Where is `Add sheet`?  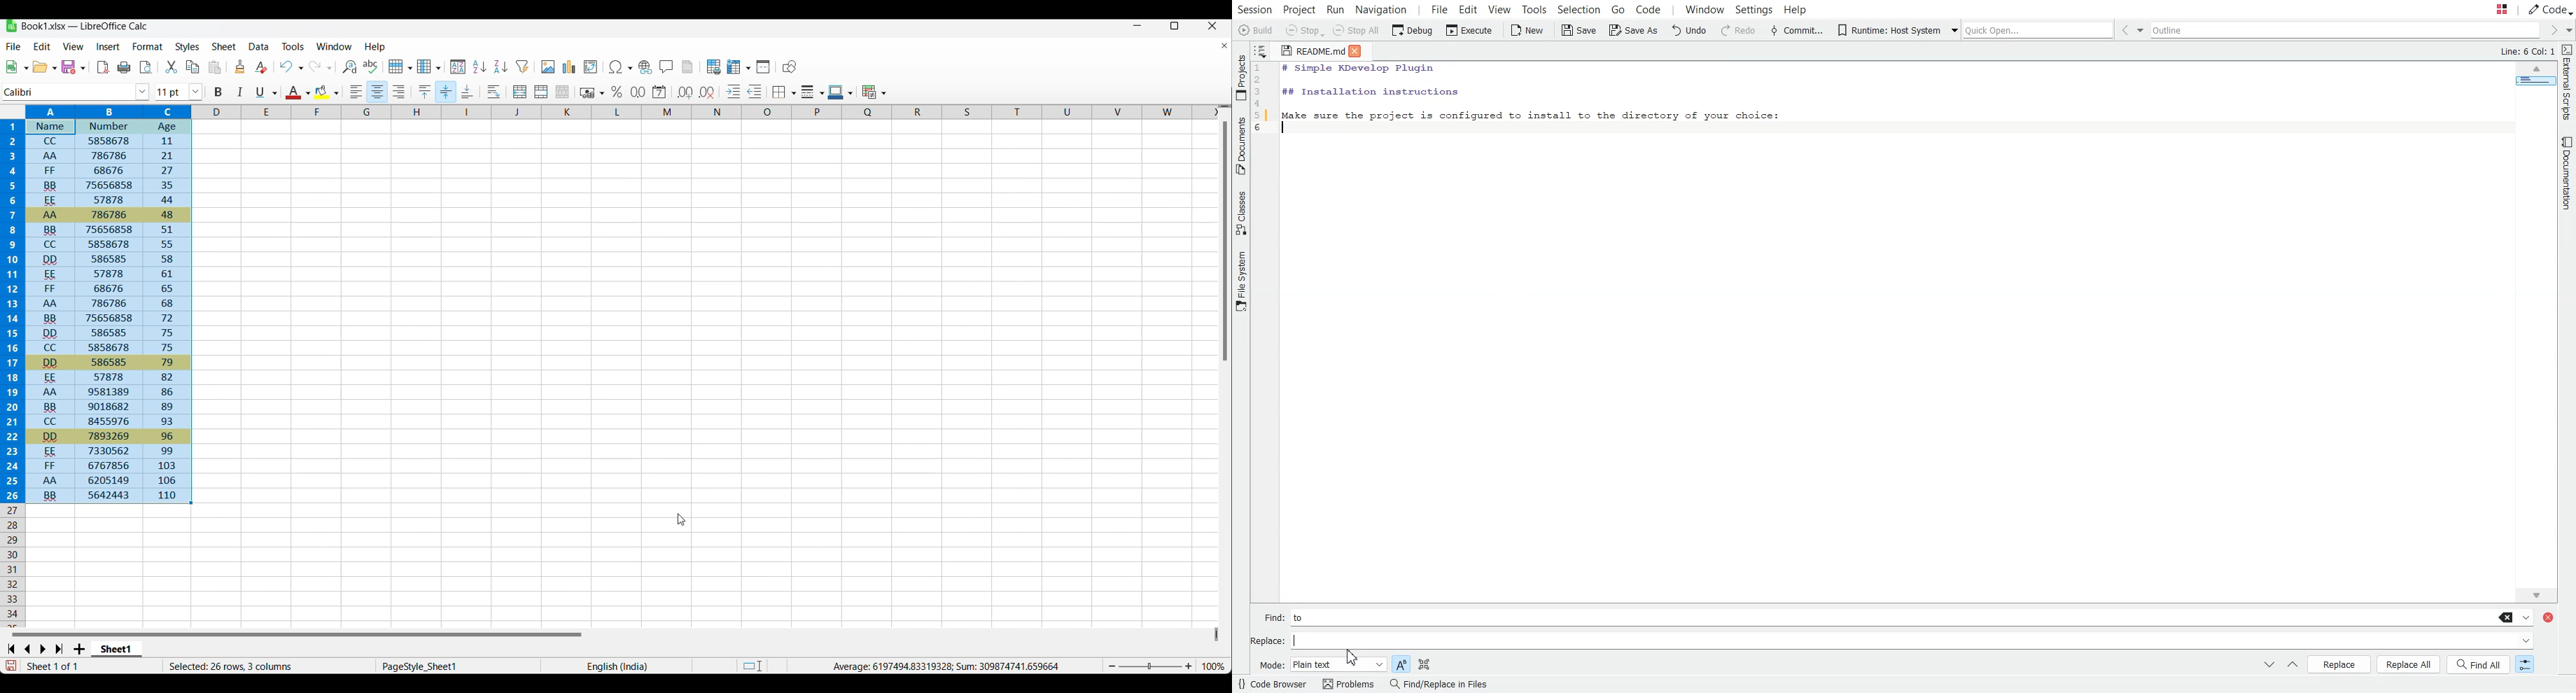 Add sheet is located at coordinates (79, 649).